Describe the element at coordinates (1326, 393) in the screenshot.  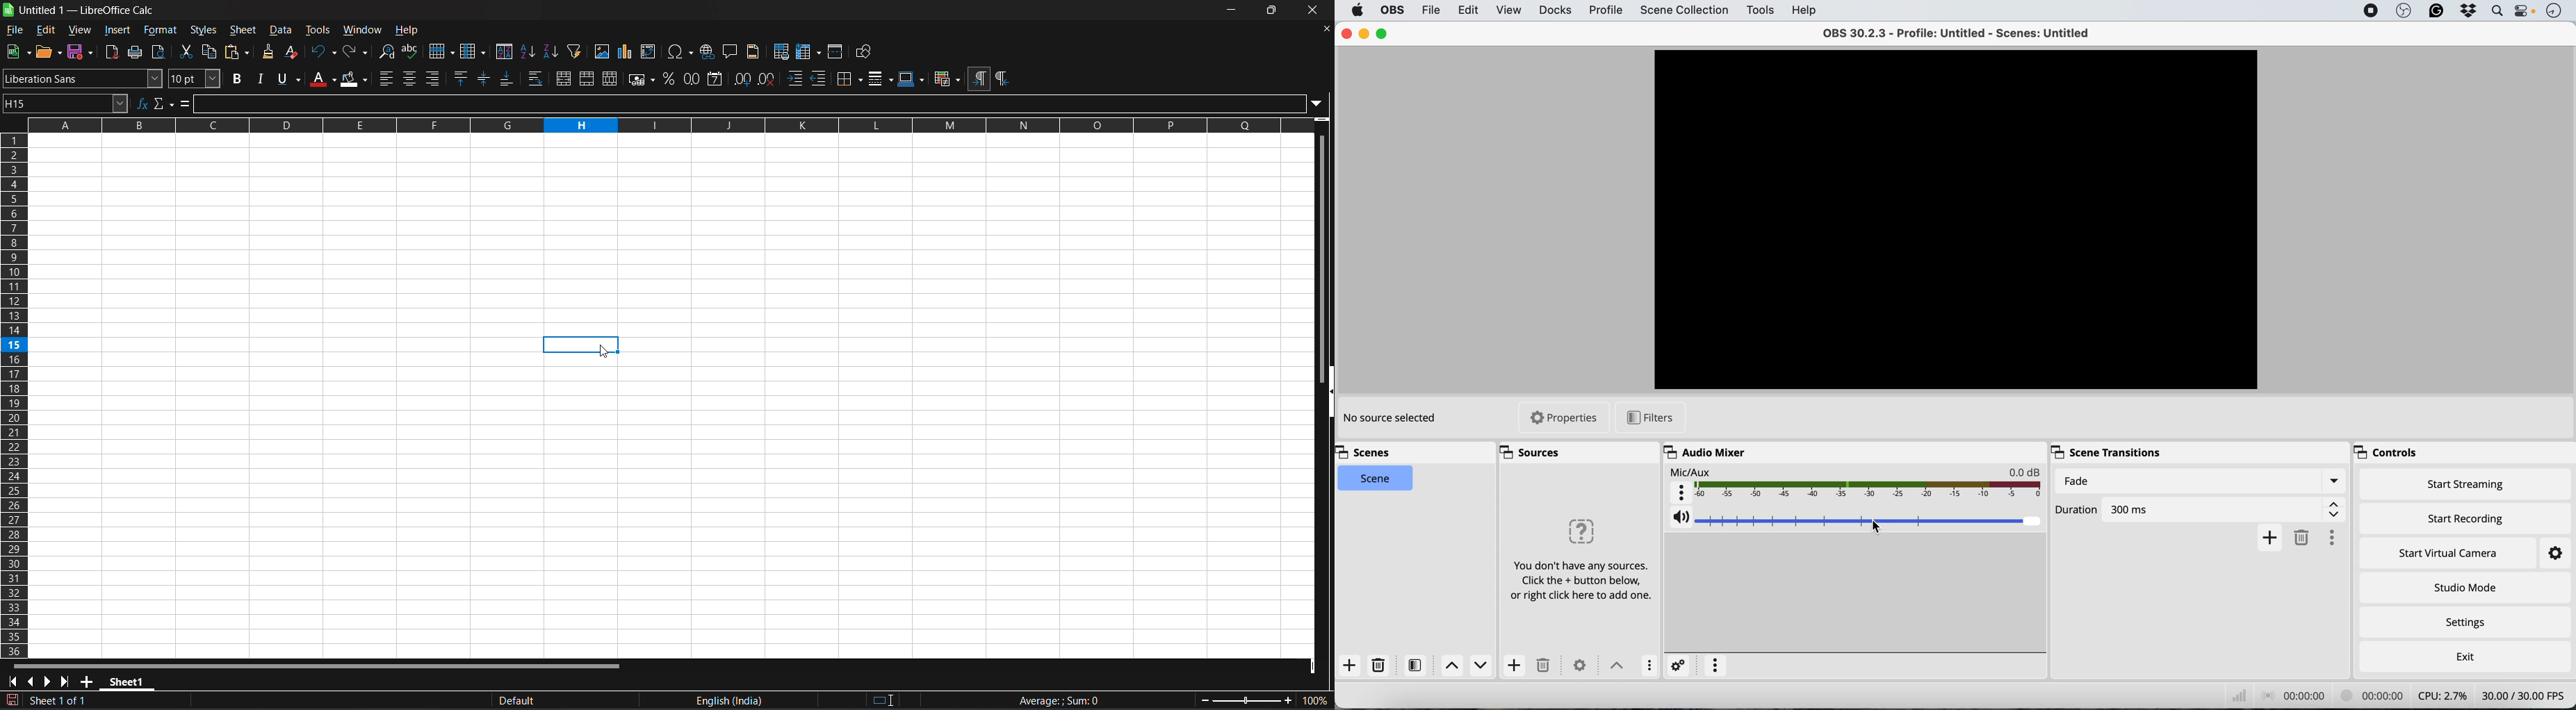
I see `hide` at that location.